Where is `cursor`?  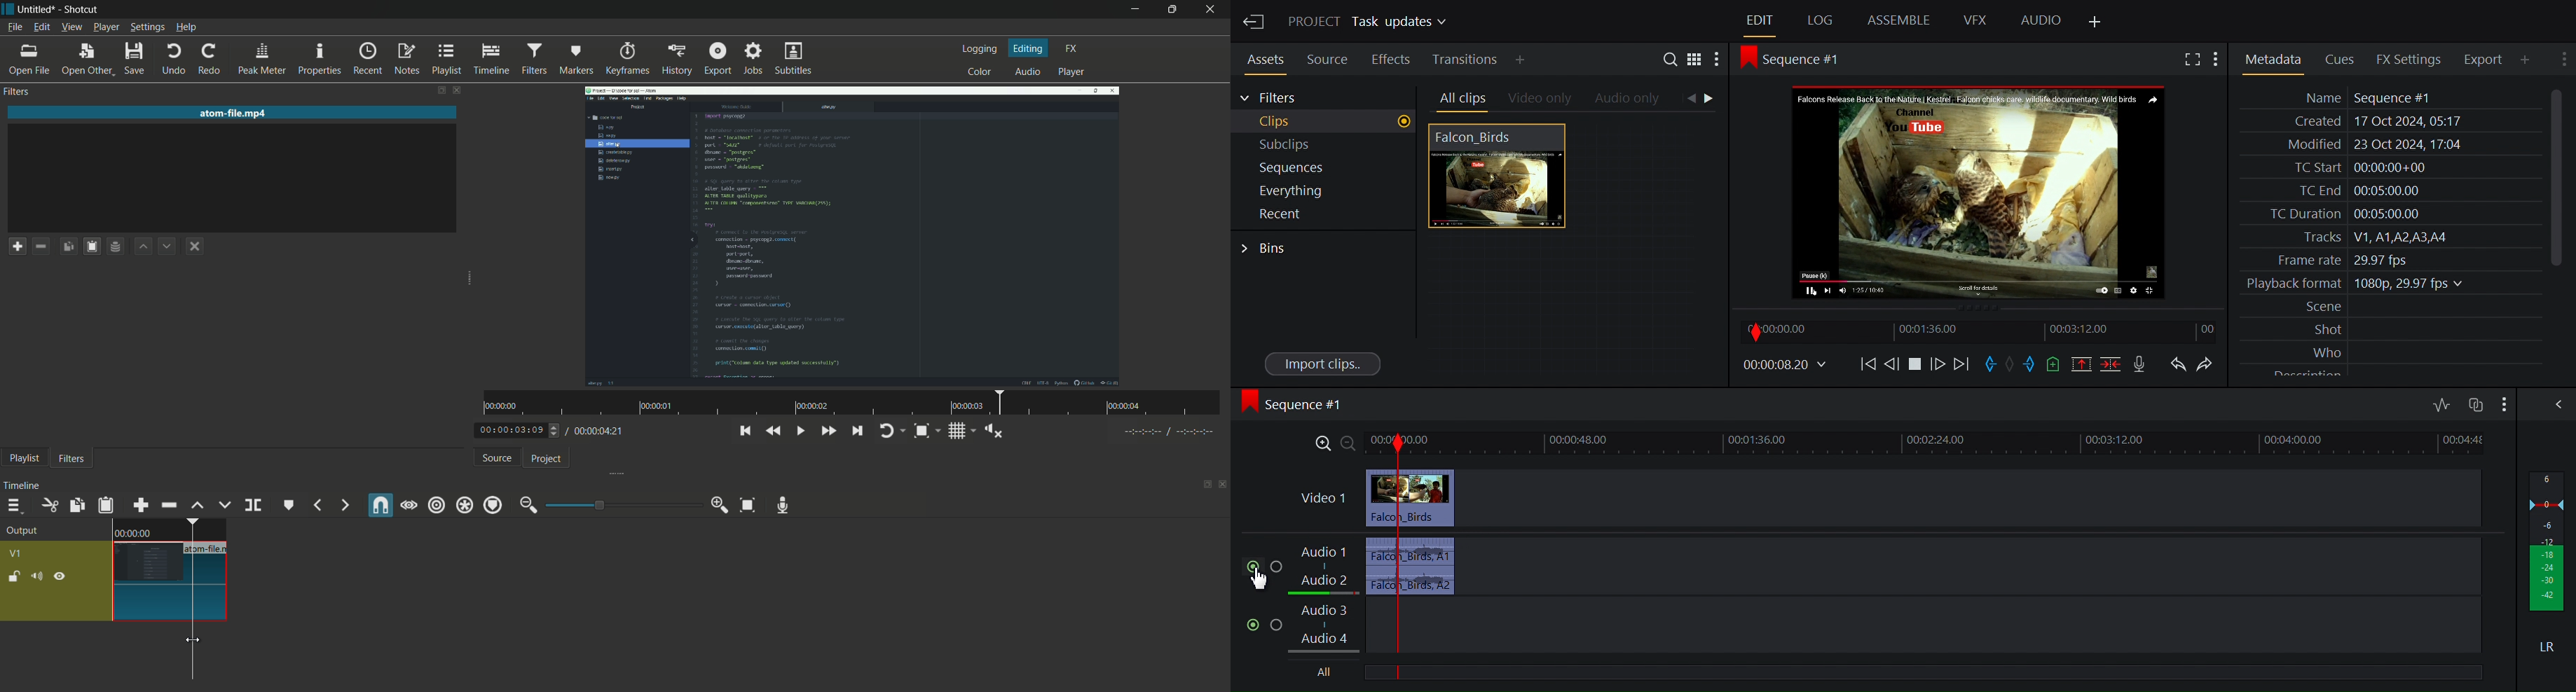 cursor is located at coordinates (193, 640).